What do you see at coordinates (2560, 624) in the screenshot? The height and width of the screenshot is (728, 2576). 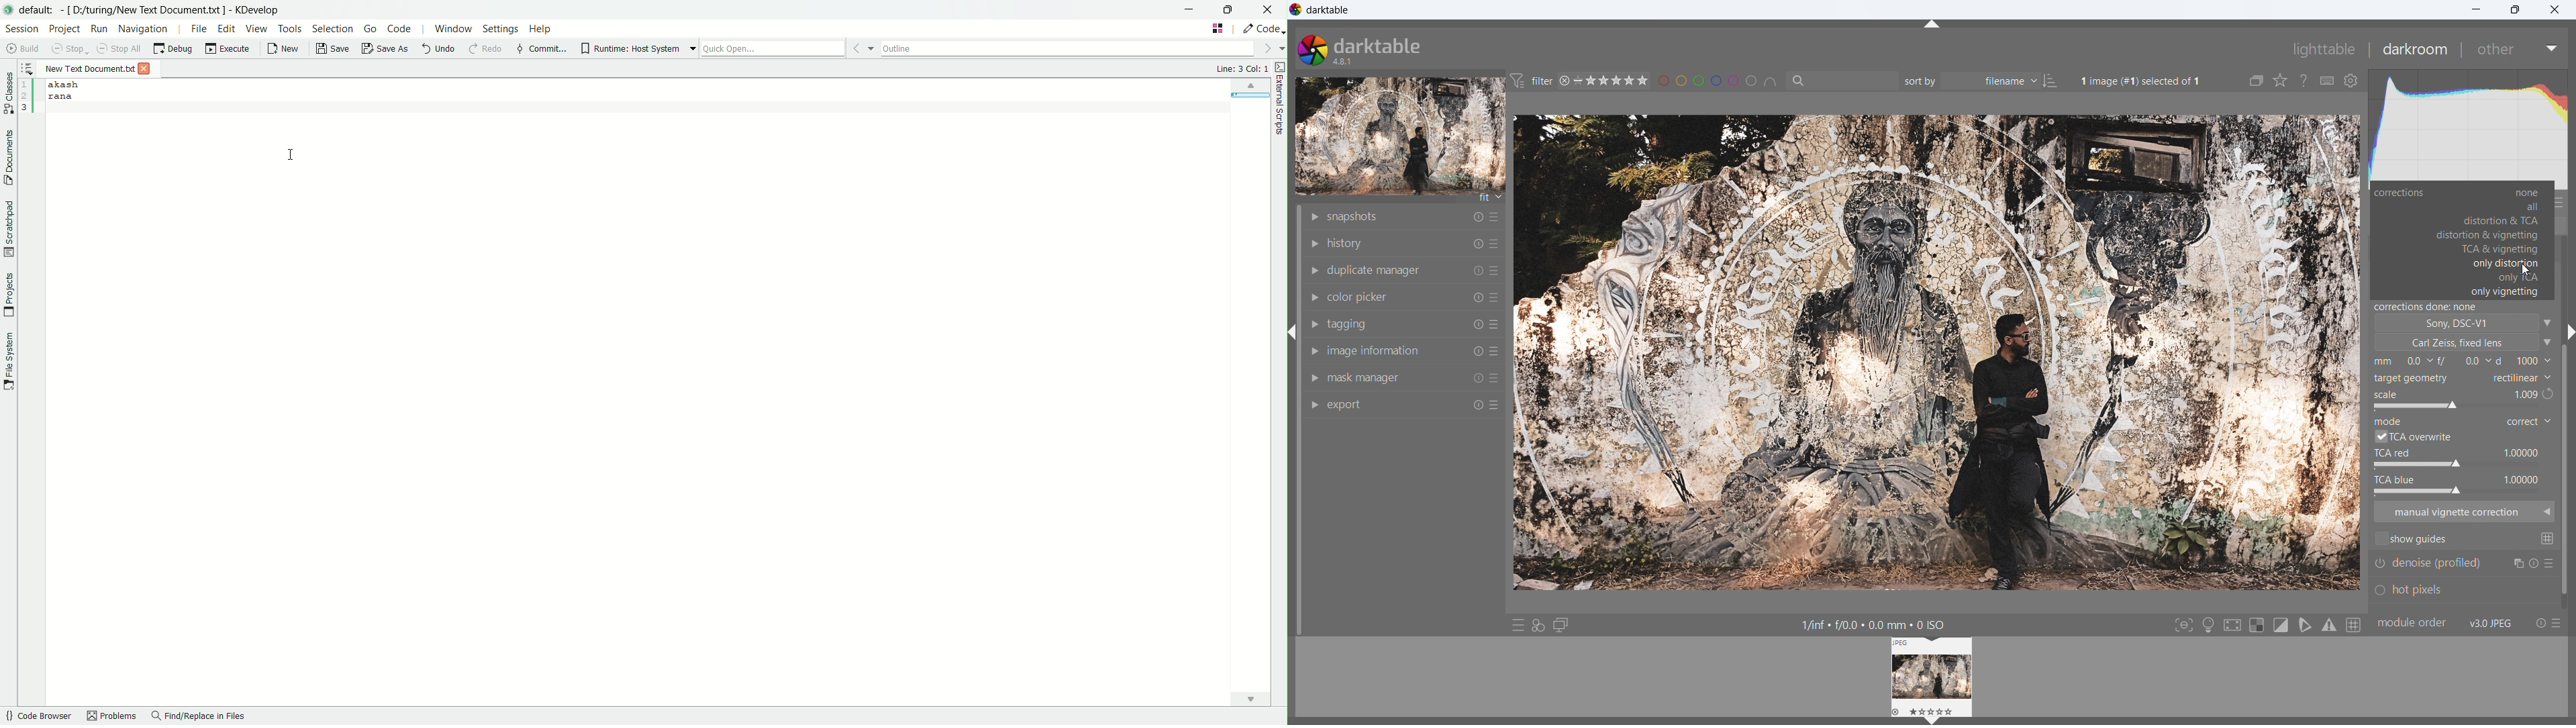 I see `presets` at bounding box center [2560, 624].